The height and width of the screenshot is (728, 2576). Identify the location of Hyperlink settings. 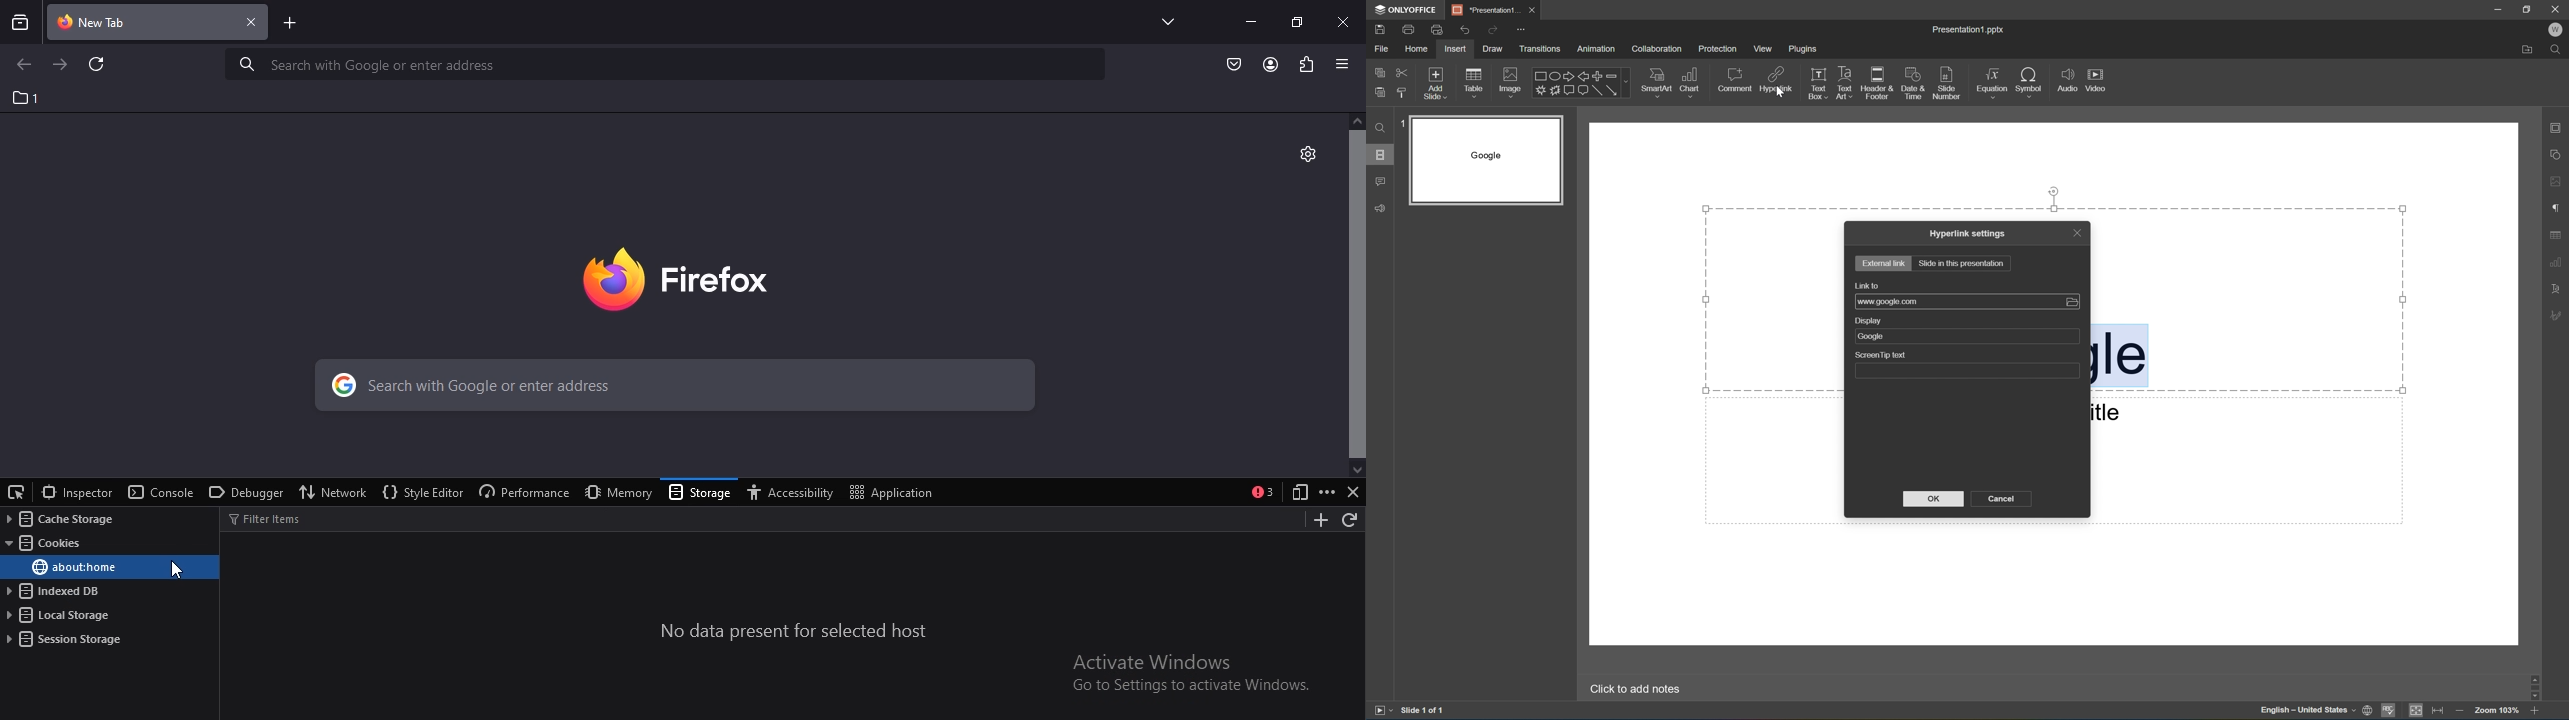
(1968, 233).